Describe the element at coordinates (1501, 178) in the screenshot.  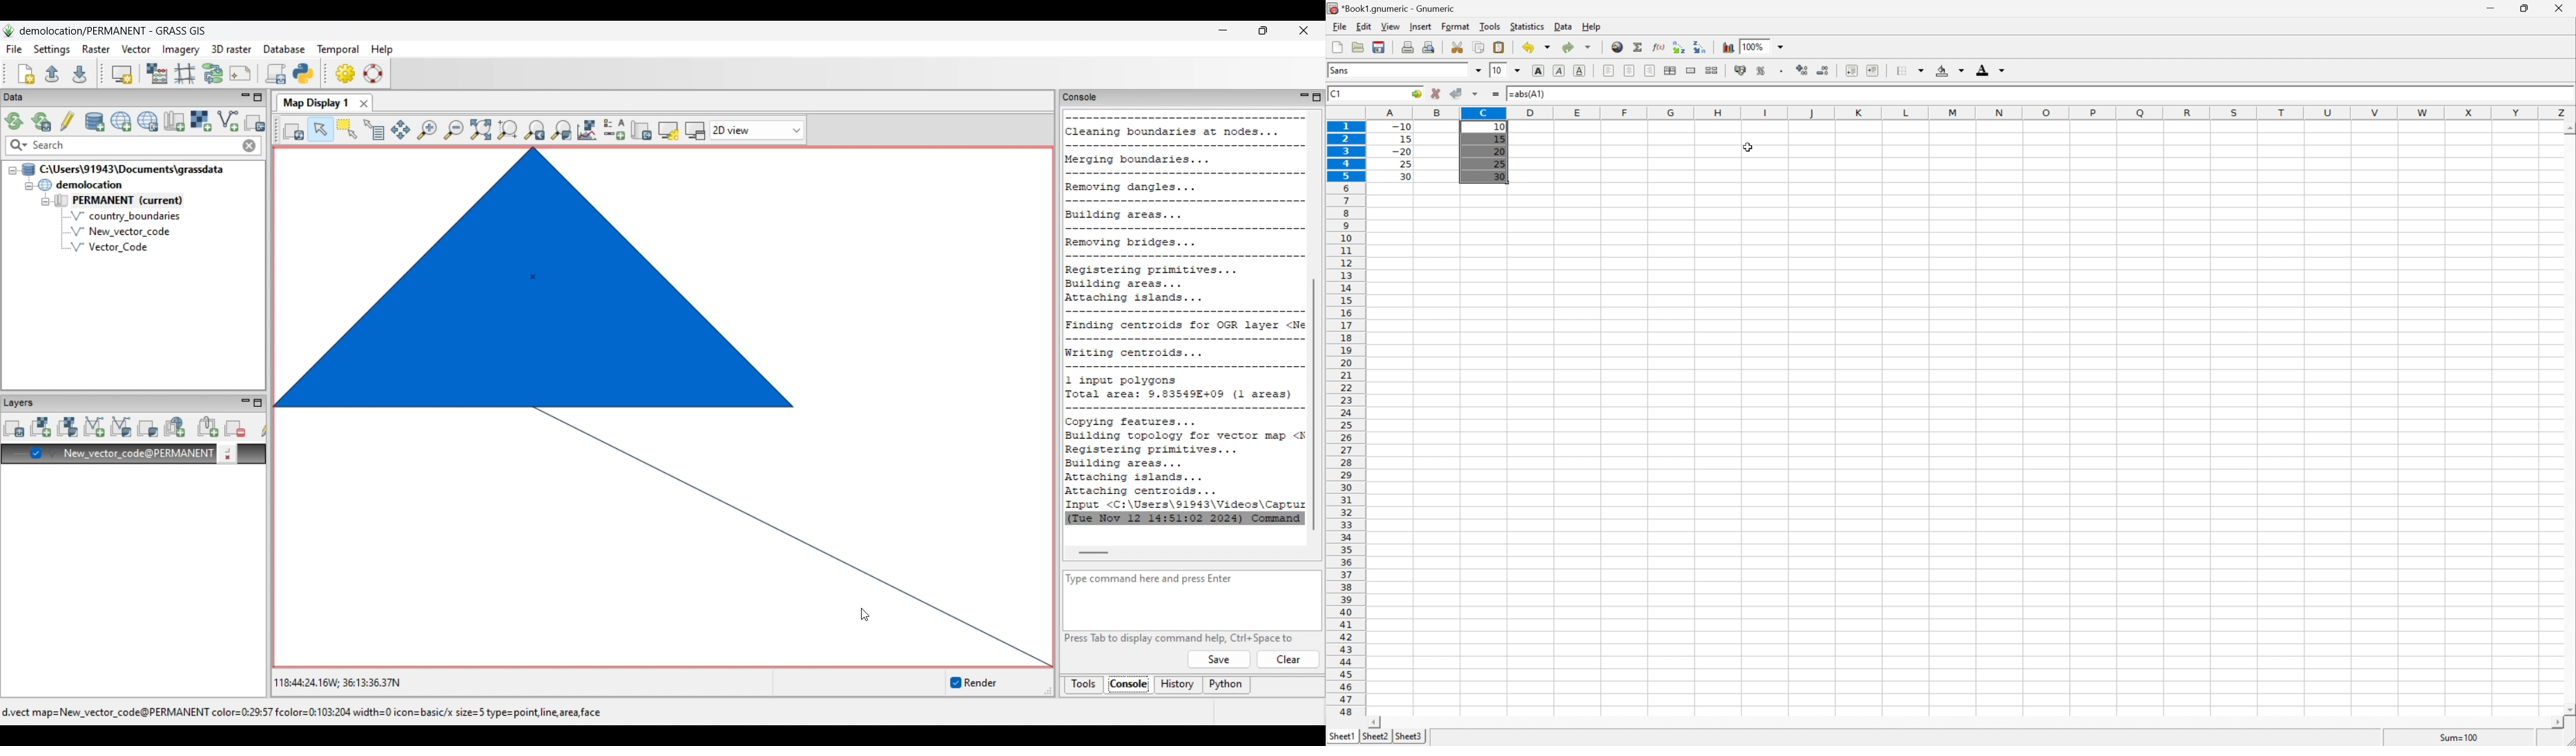
I see `30` at that location.